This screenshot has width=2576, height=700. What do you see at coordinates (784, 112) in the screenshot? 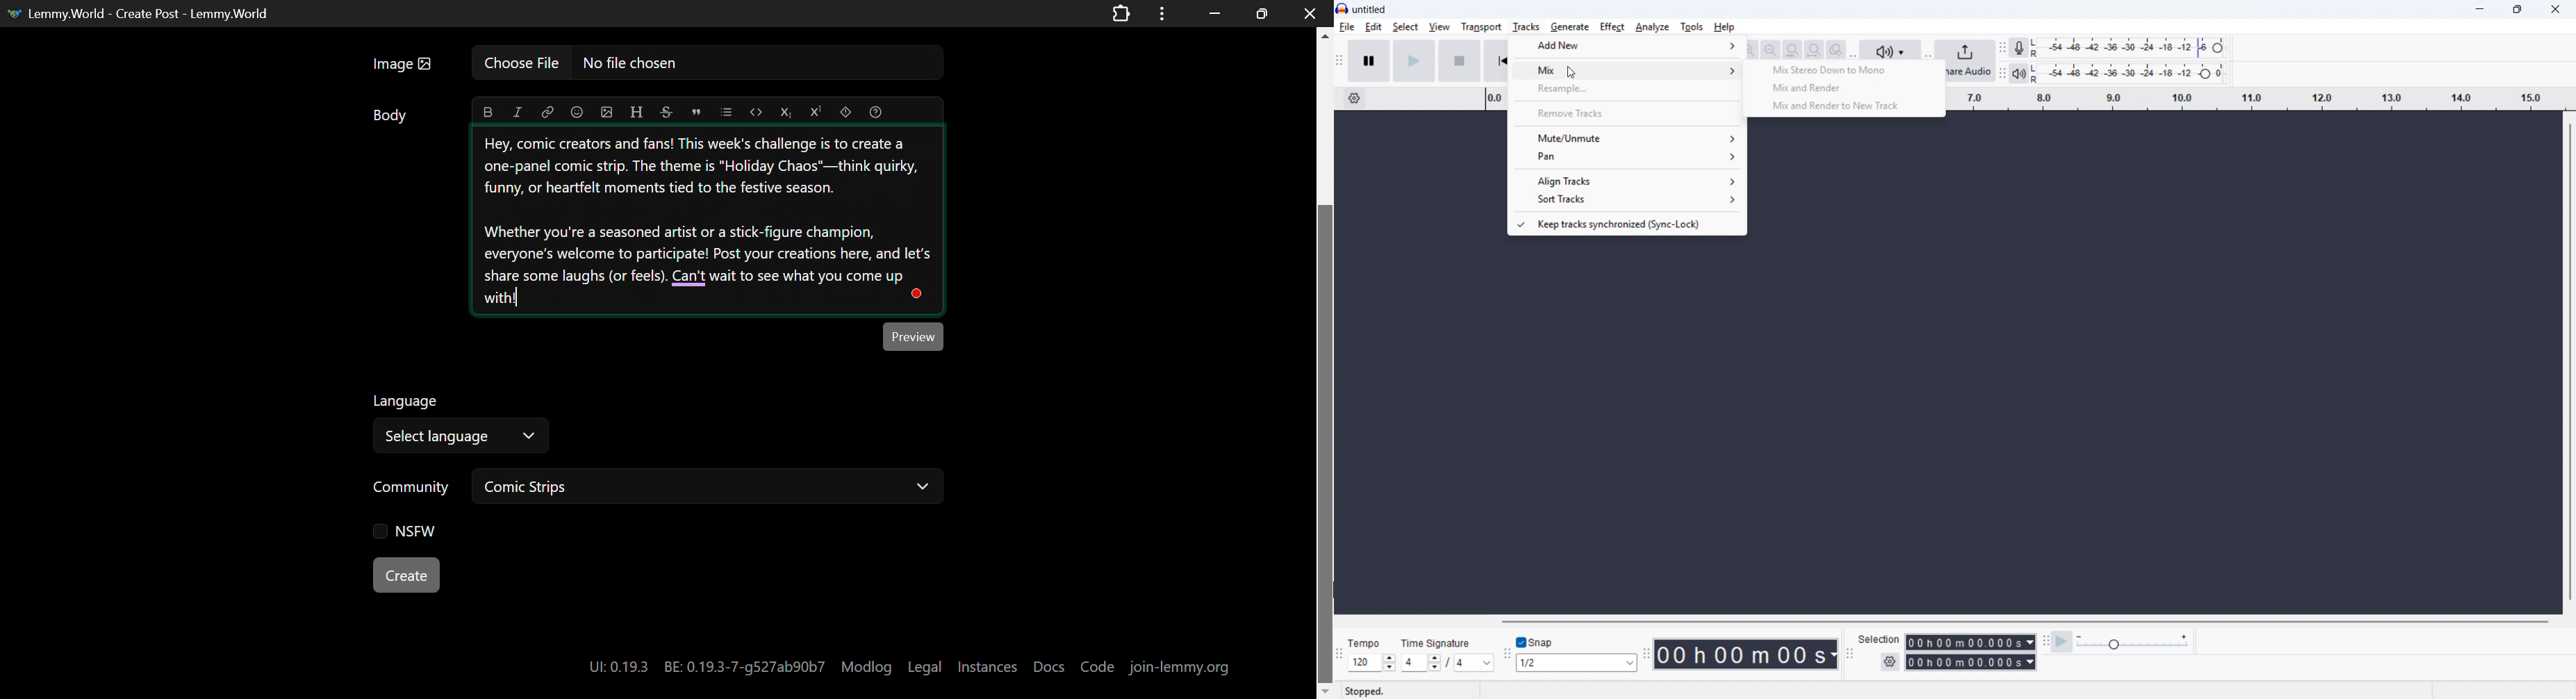
I see `Subscript` at bounding box center [784, 112].